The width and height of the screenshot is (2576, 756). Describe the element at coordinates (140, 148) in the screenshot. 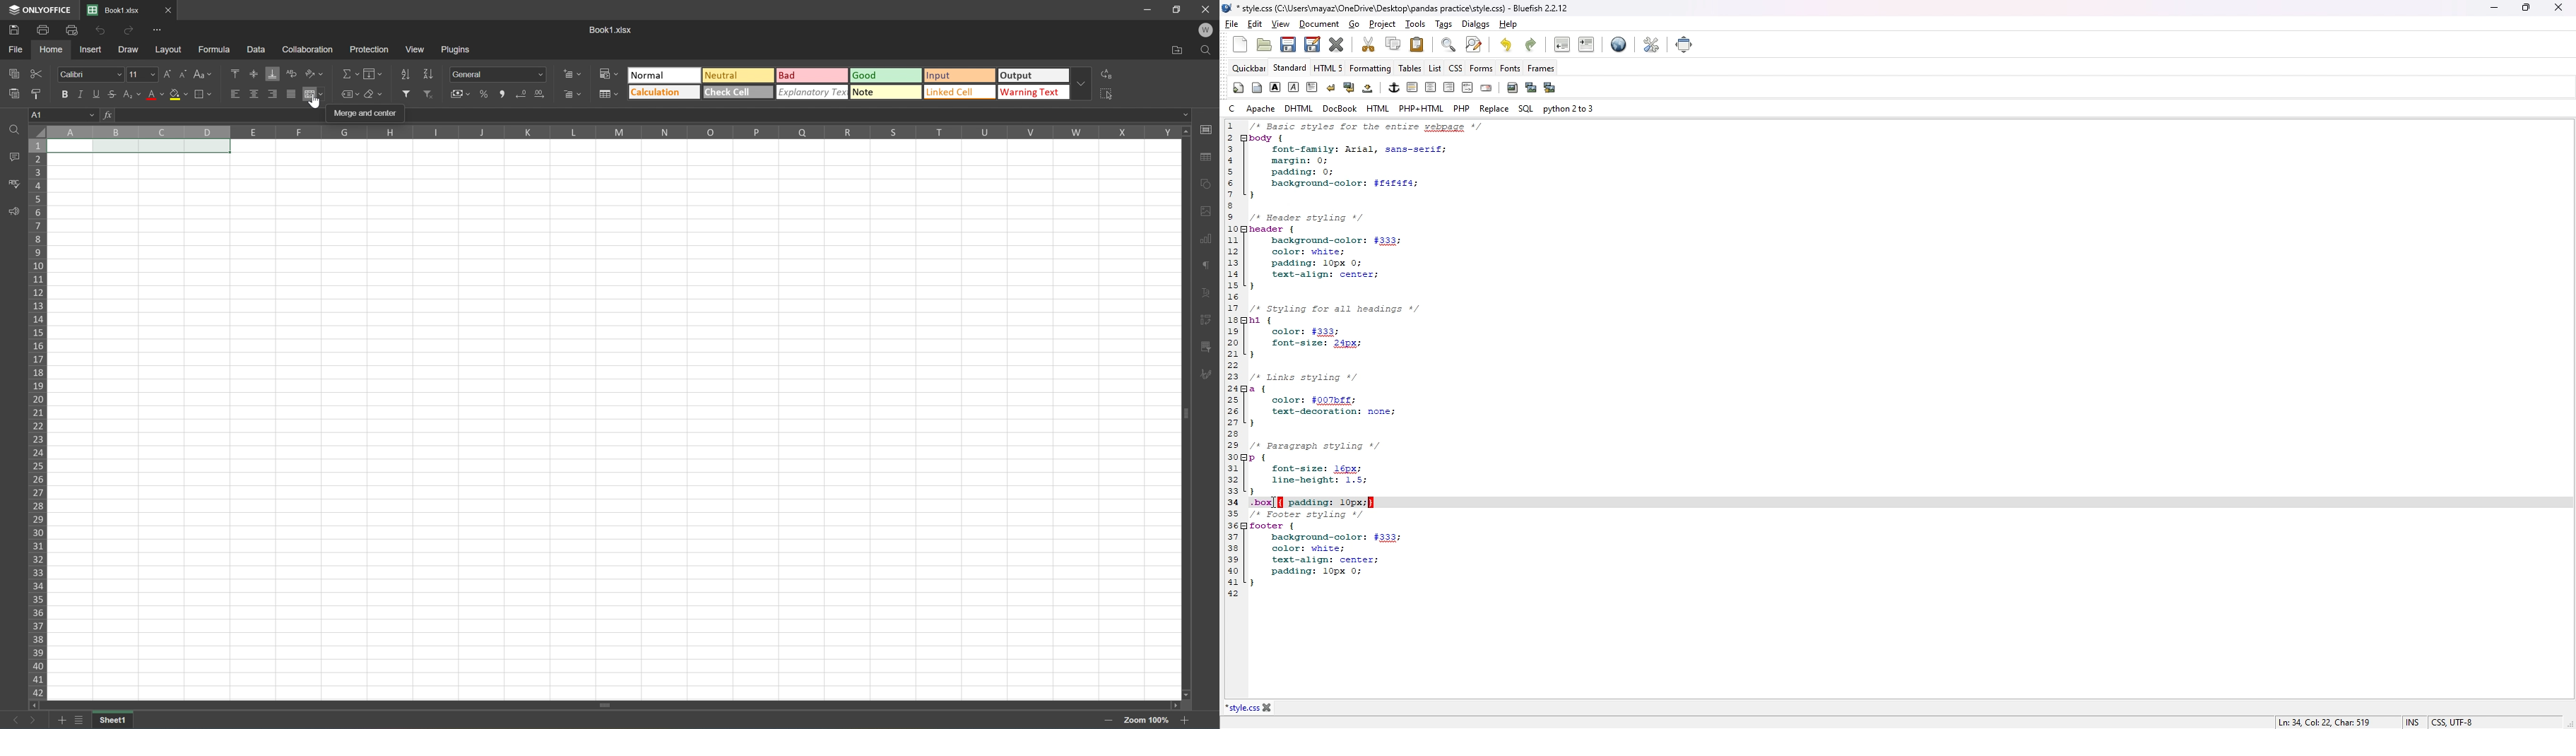

I see `CELLS A1 TO D1` at that location.